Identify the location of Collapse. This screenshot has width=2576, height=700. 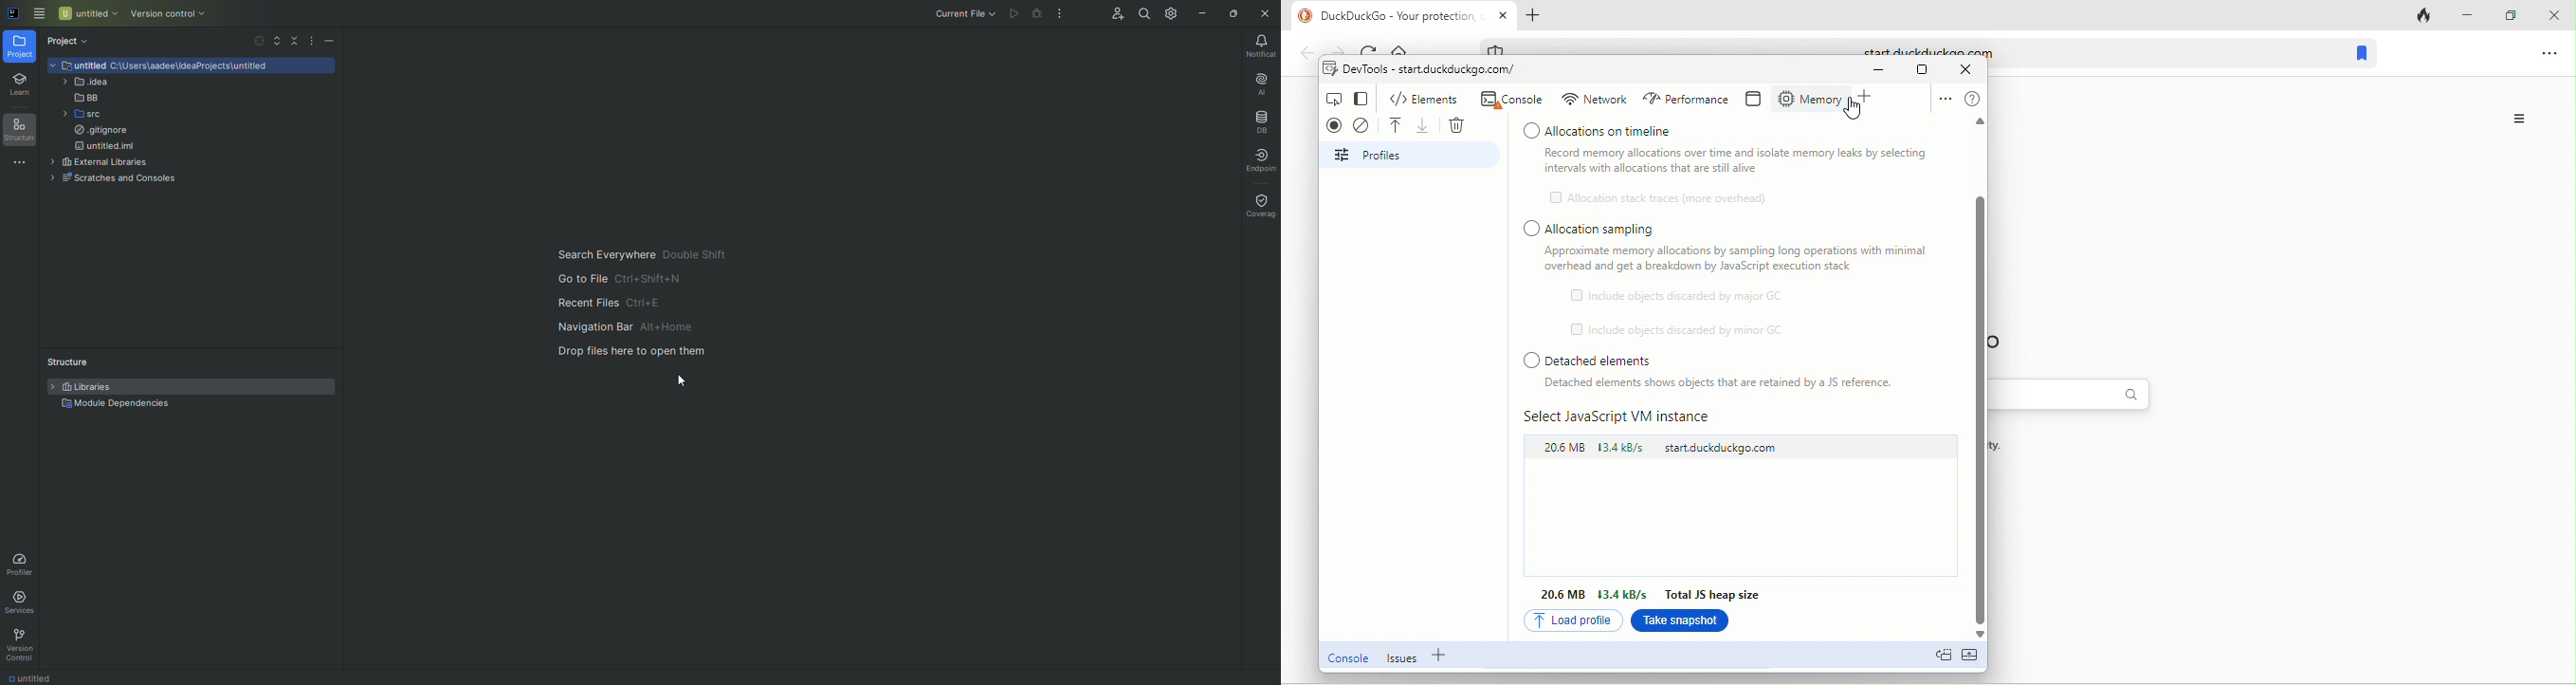
(294, 41).